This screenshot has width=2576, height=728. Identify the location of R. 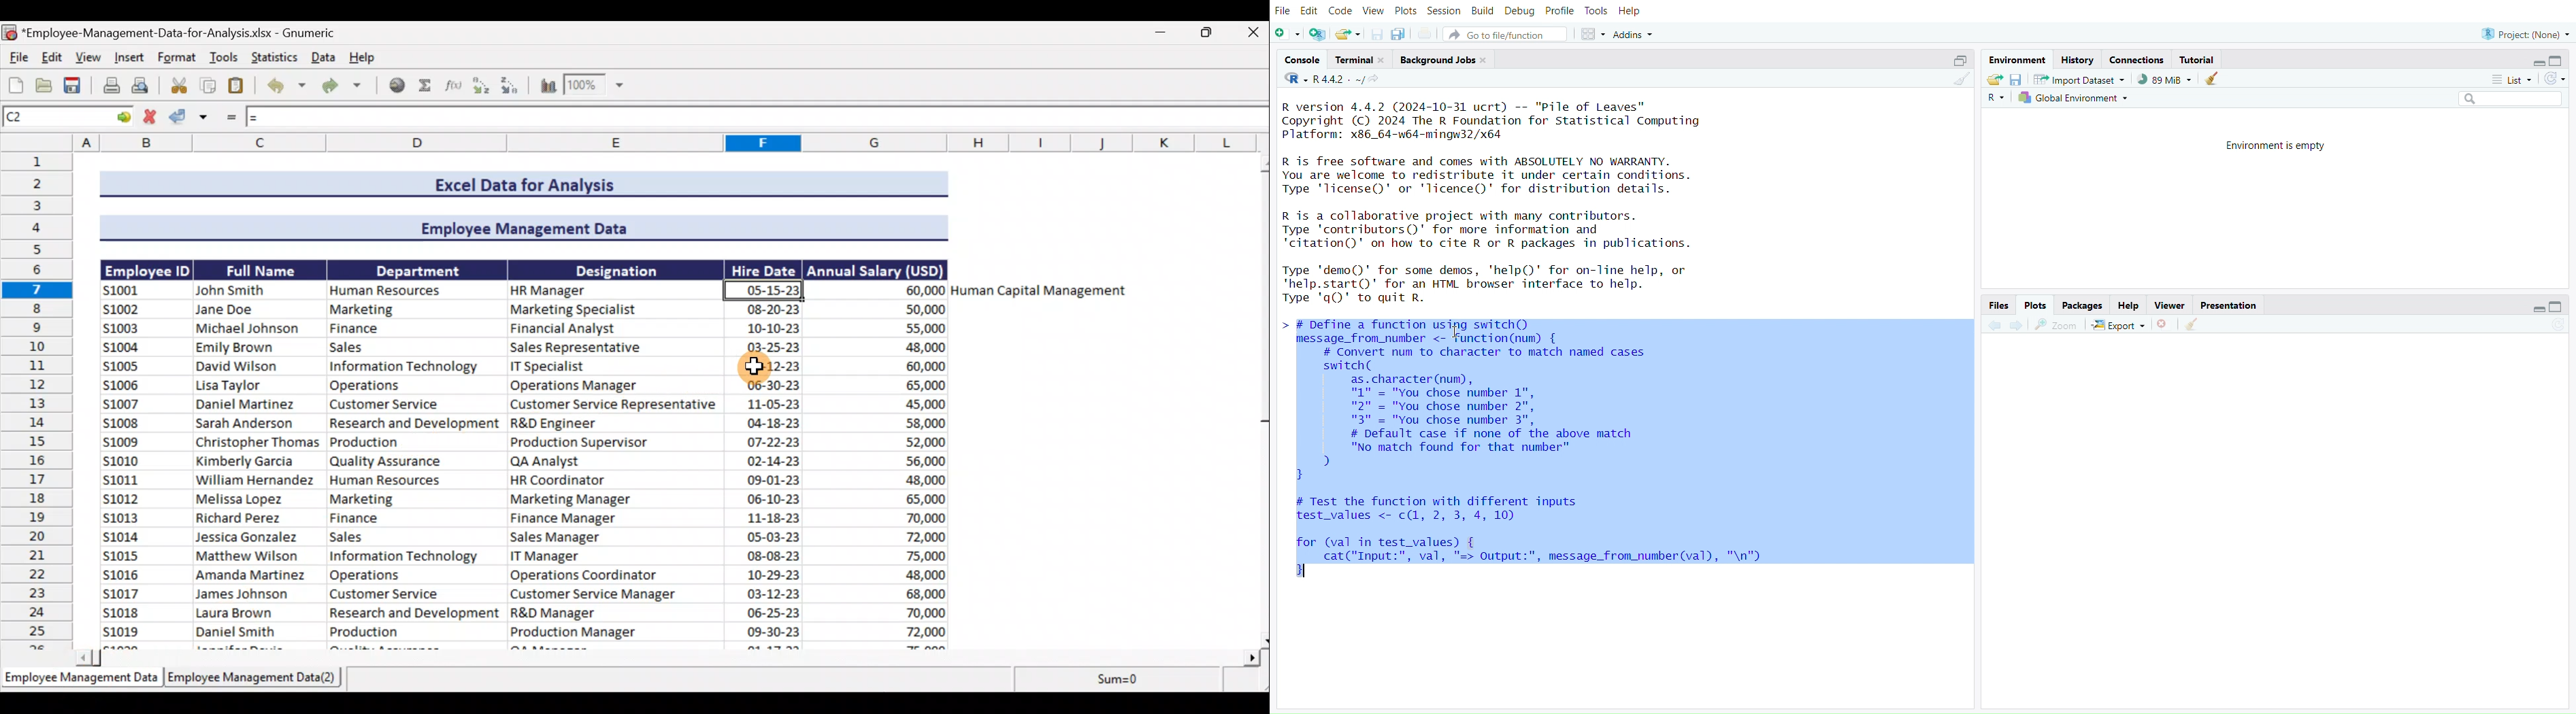
(1293, 79).